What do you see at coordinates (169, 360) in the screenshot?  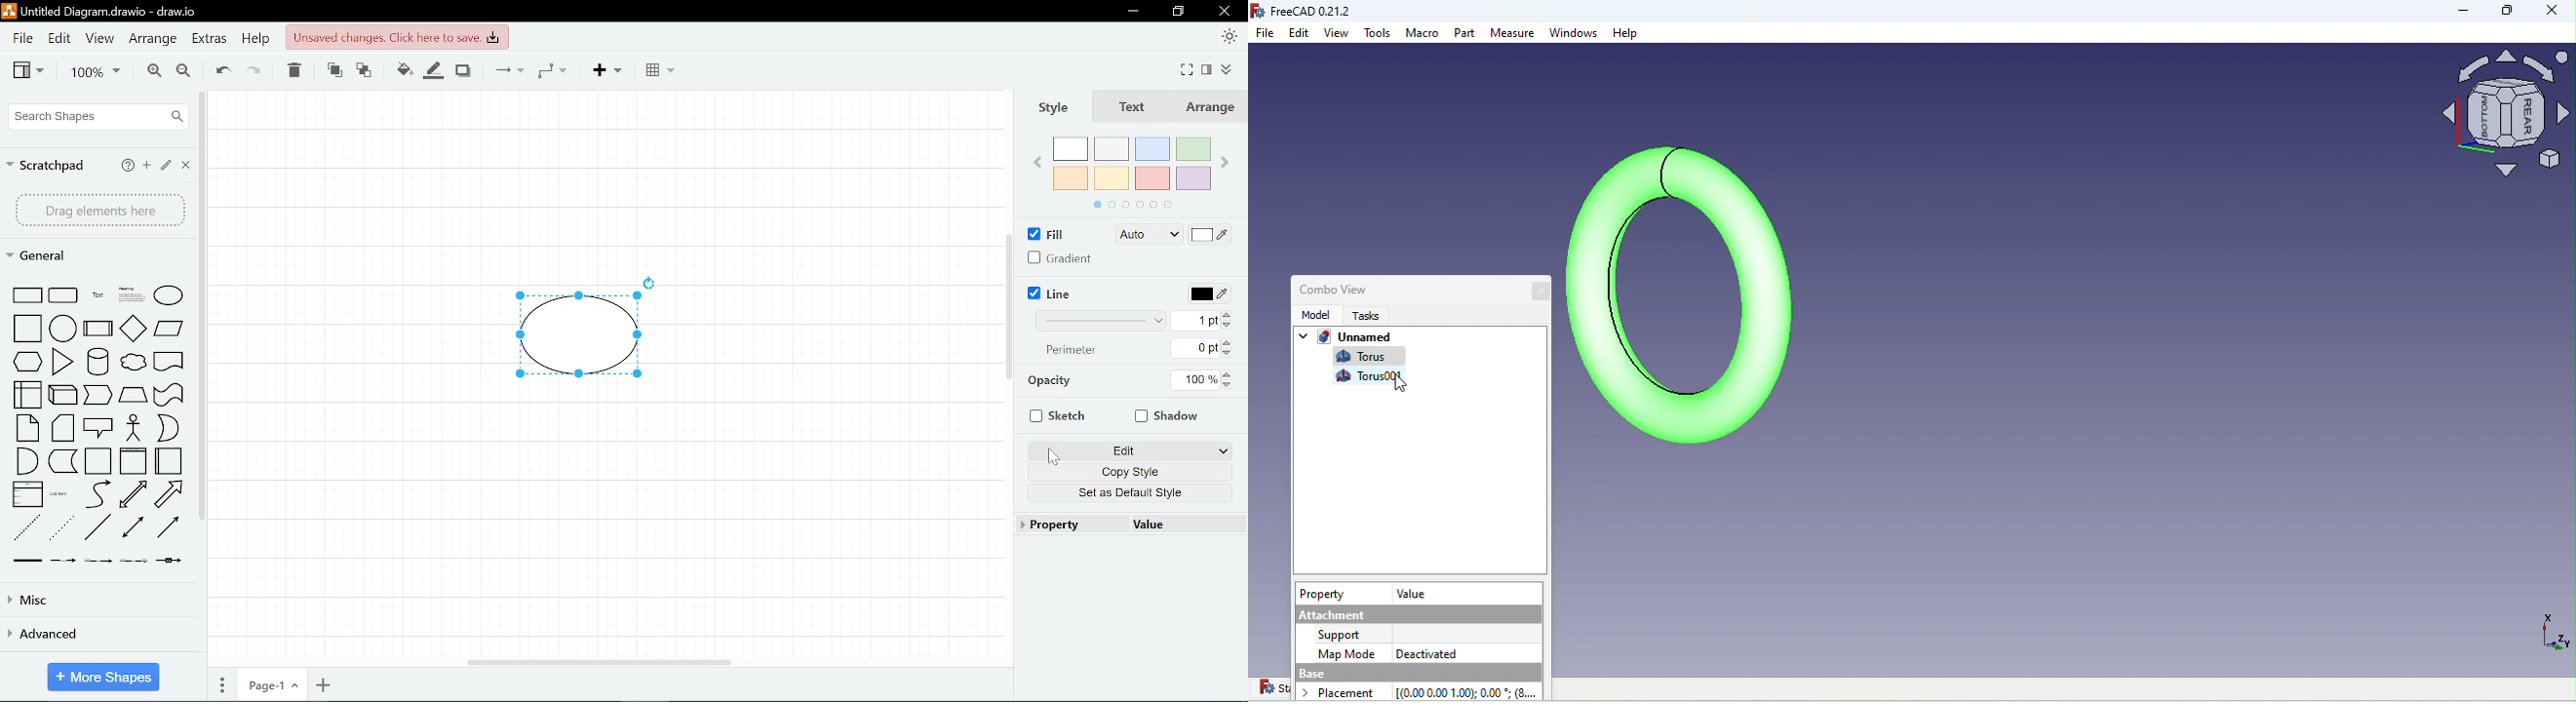 I see `document` at bounding box center [169, 360].